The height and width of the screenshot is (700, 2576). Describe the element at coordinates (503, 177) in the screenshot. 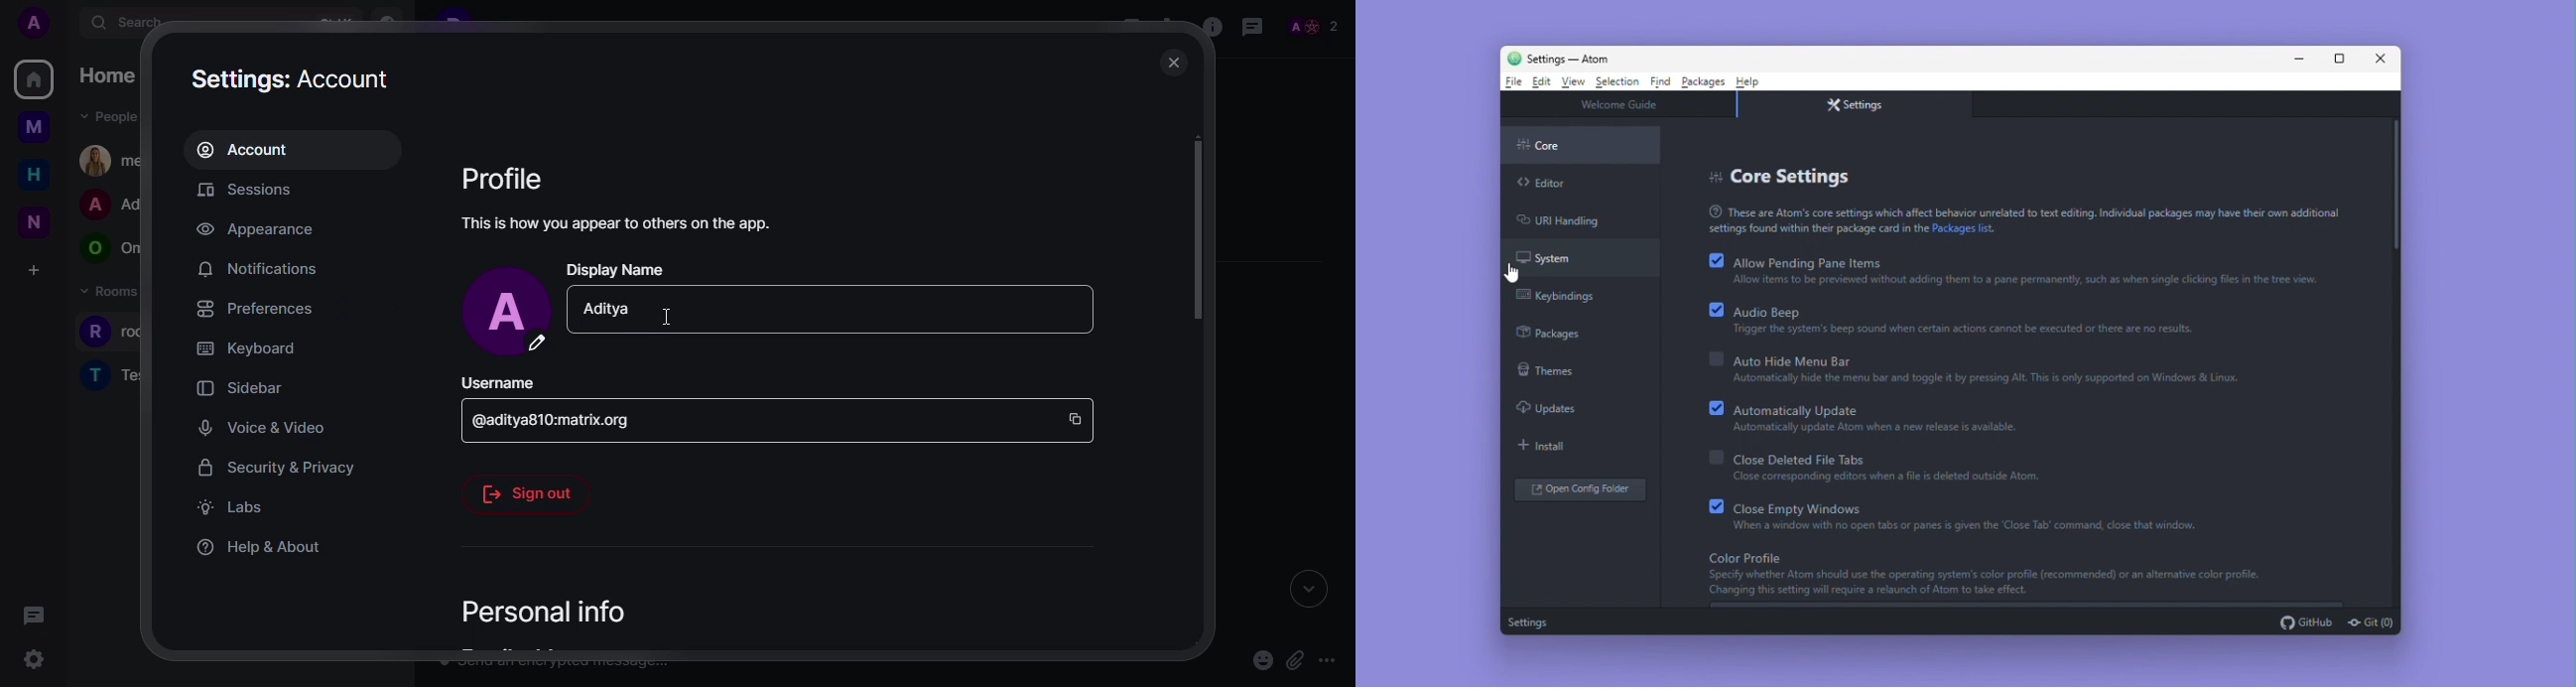

I see `profile` at that location.